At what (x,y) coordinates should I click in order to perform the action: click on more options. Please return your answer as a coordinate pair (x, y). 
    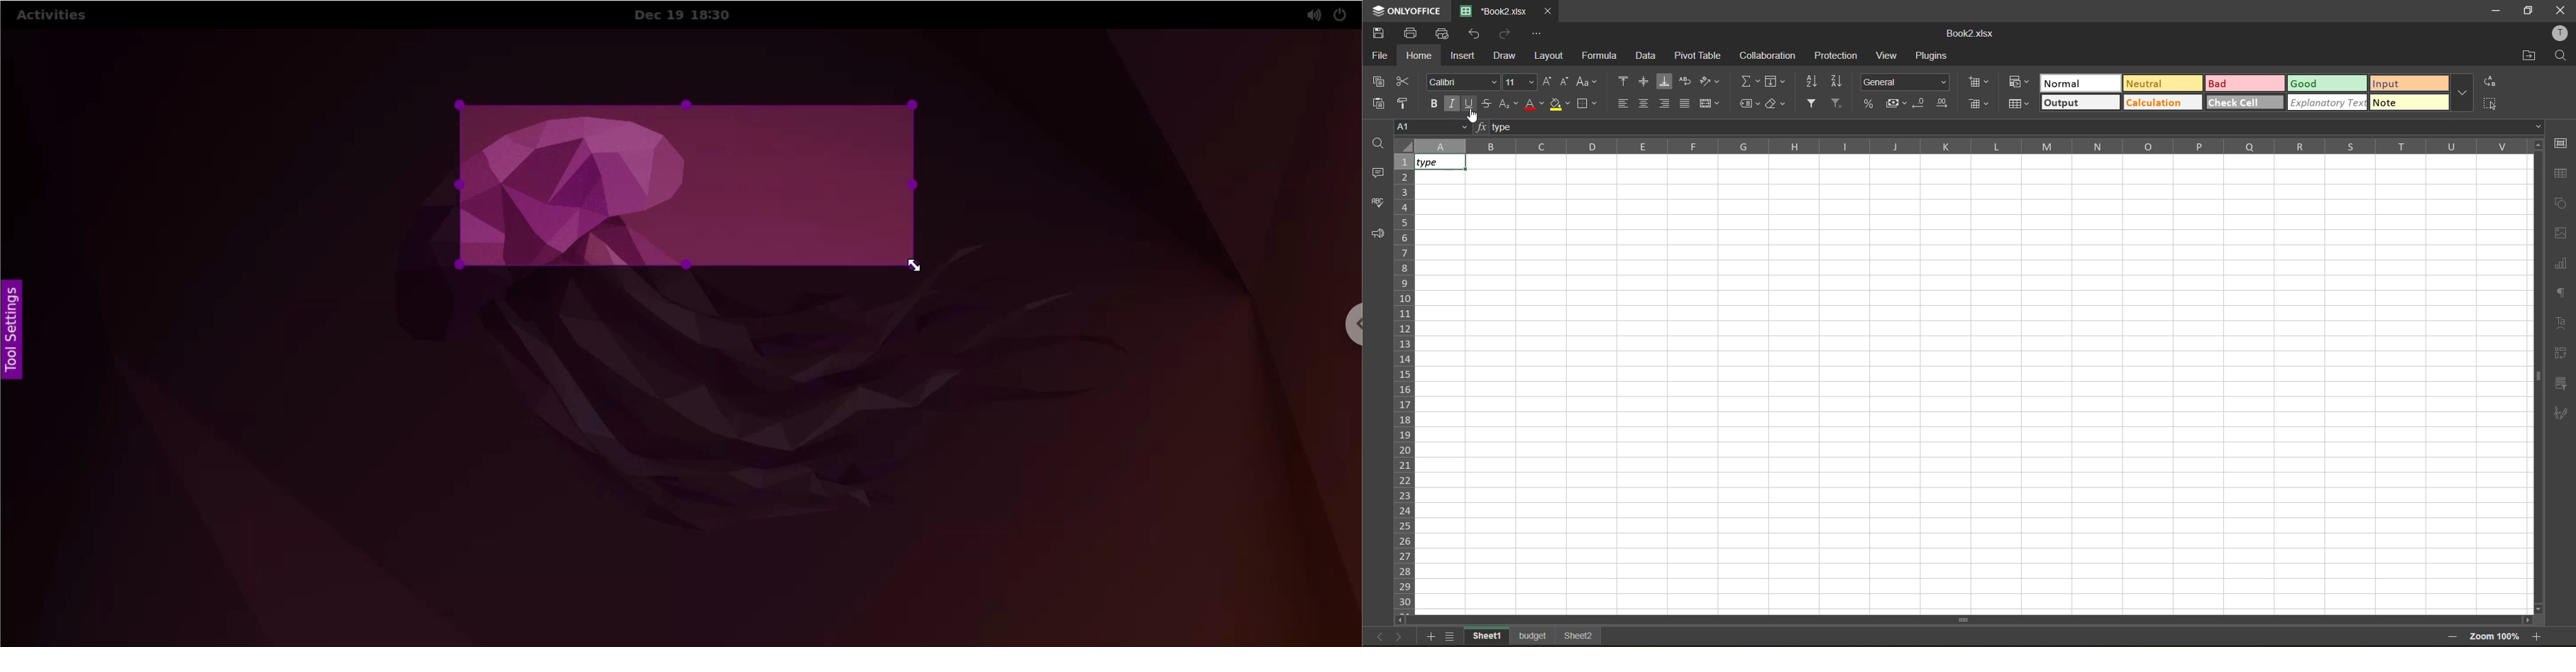
    Looking at the image, I should click on (2464, 92).